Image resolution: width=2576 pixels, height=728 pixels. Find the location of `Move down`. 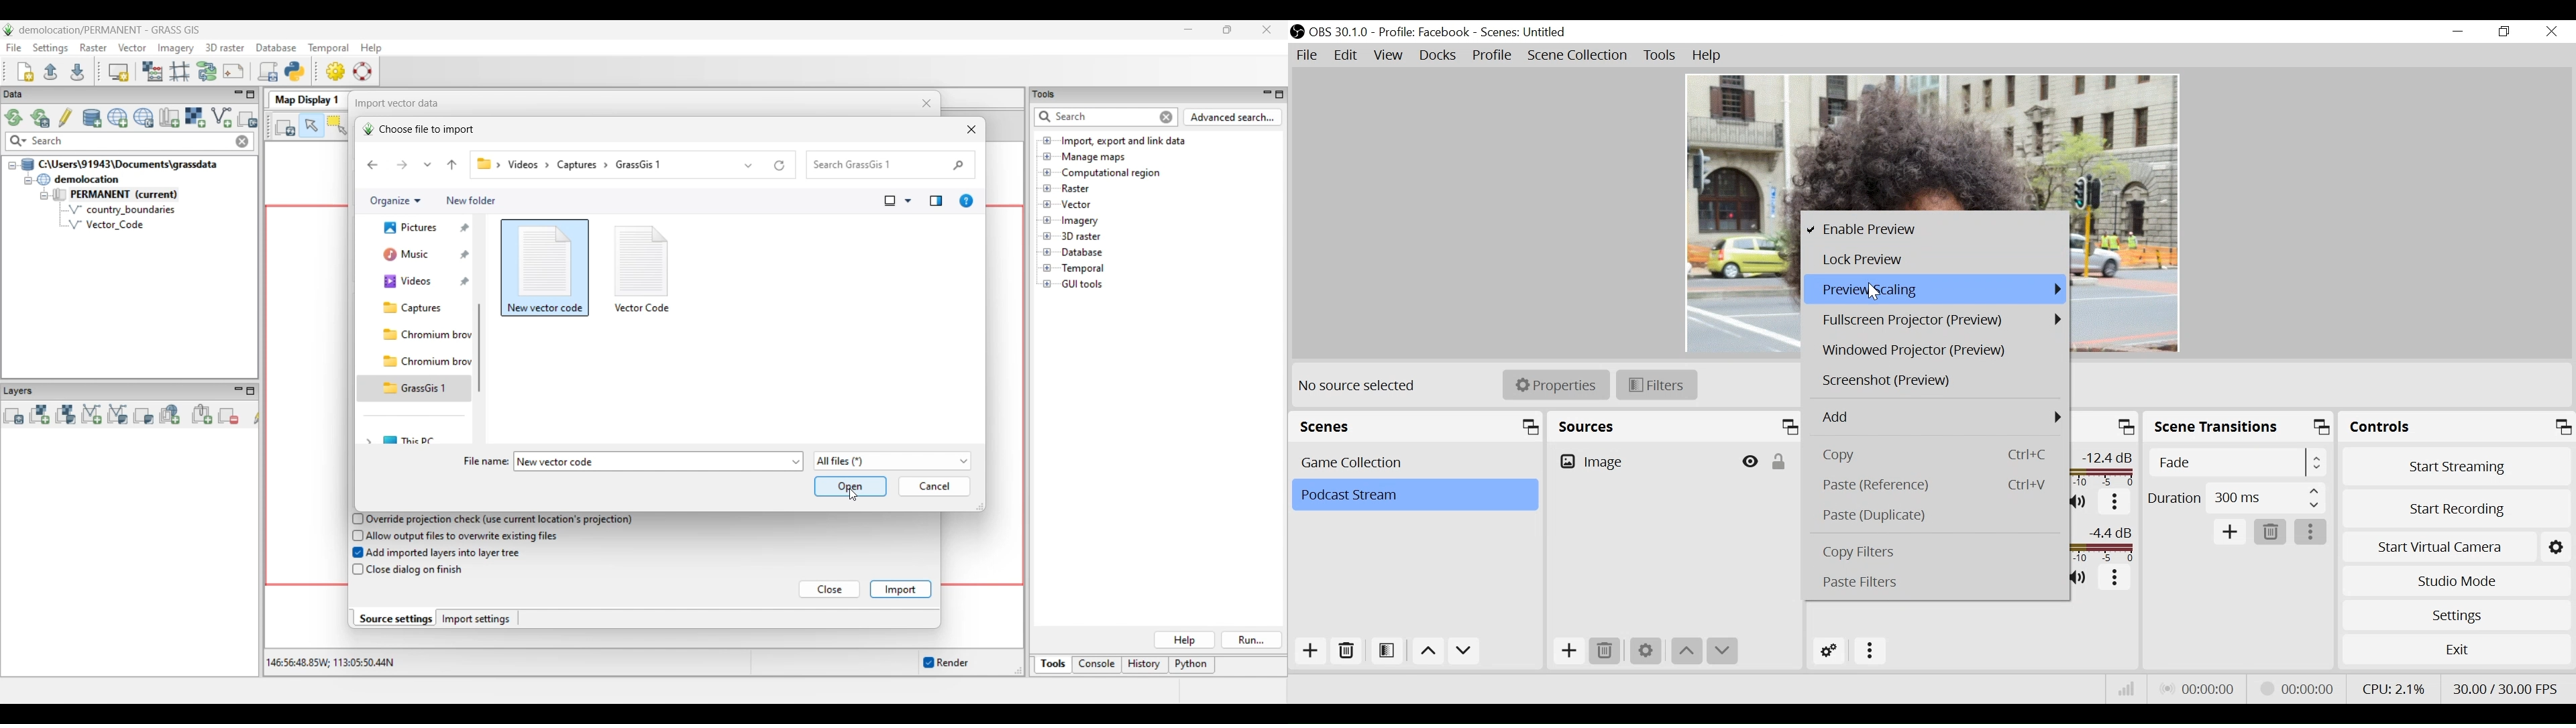

Move down is located at coordinates (1721, 650).